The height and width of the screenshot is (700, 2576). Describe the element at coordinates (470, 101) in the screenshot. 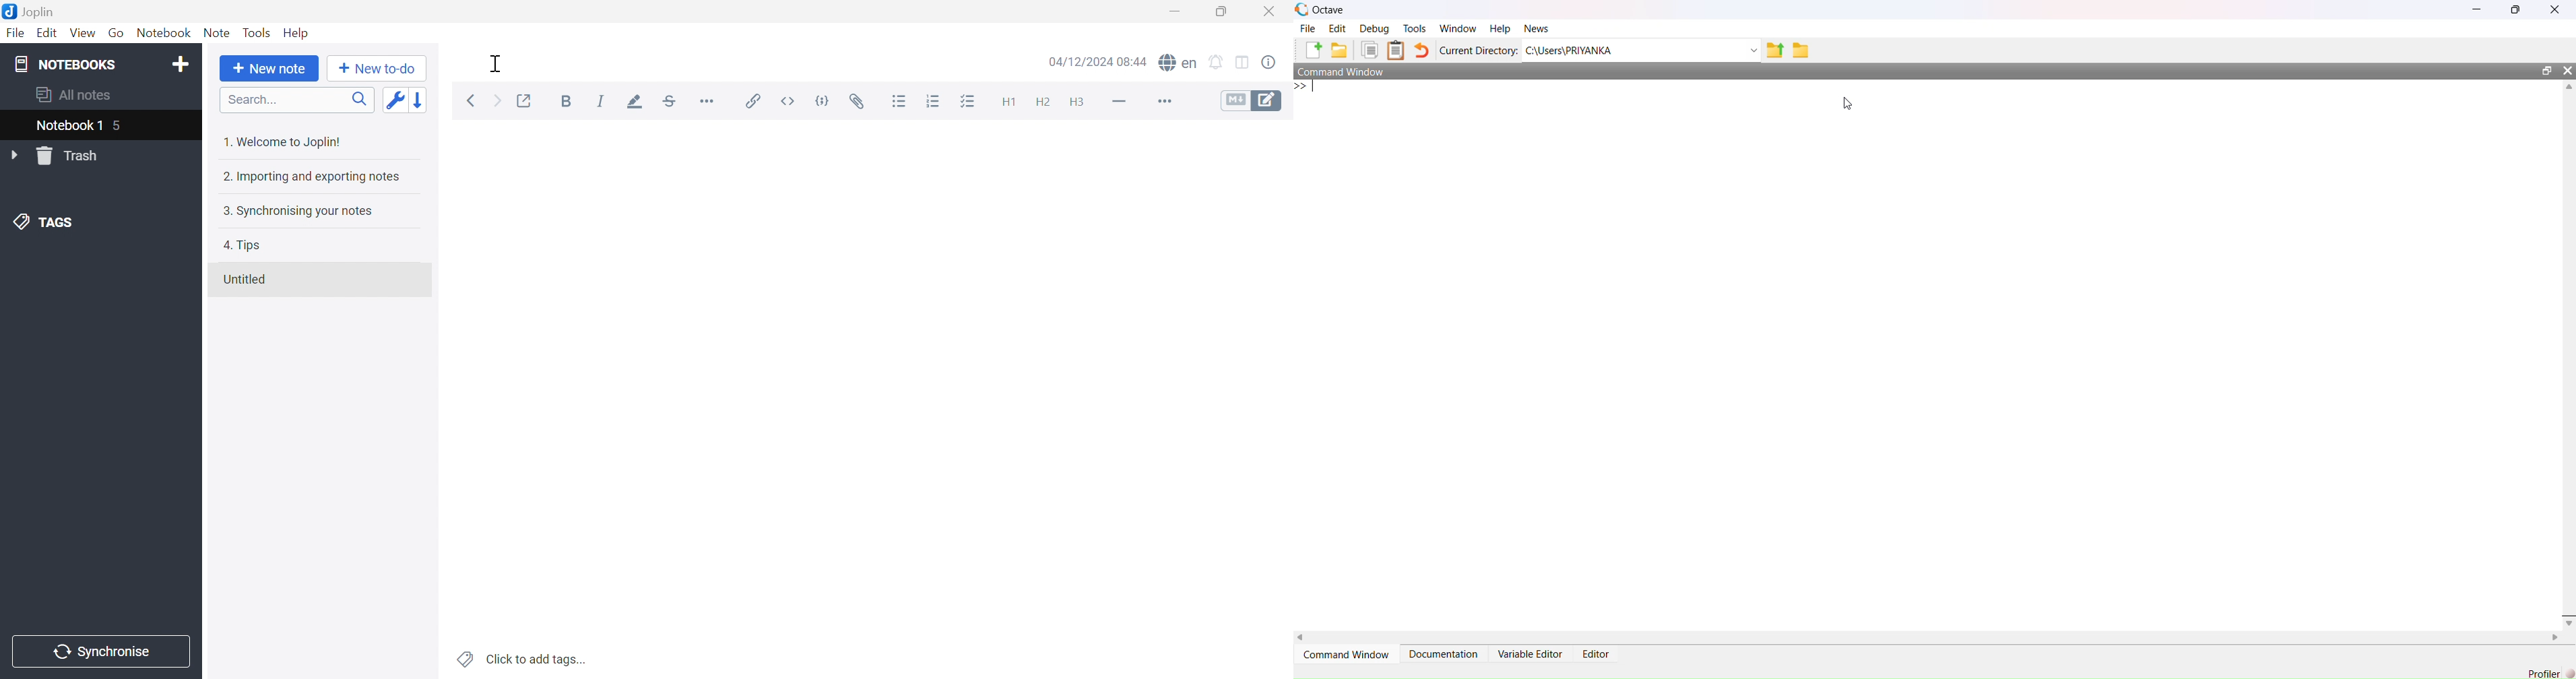

I see `Back` at that location.